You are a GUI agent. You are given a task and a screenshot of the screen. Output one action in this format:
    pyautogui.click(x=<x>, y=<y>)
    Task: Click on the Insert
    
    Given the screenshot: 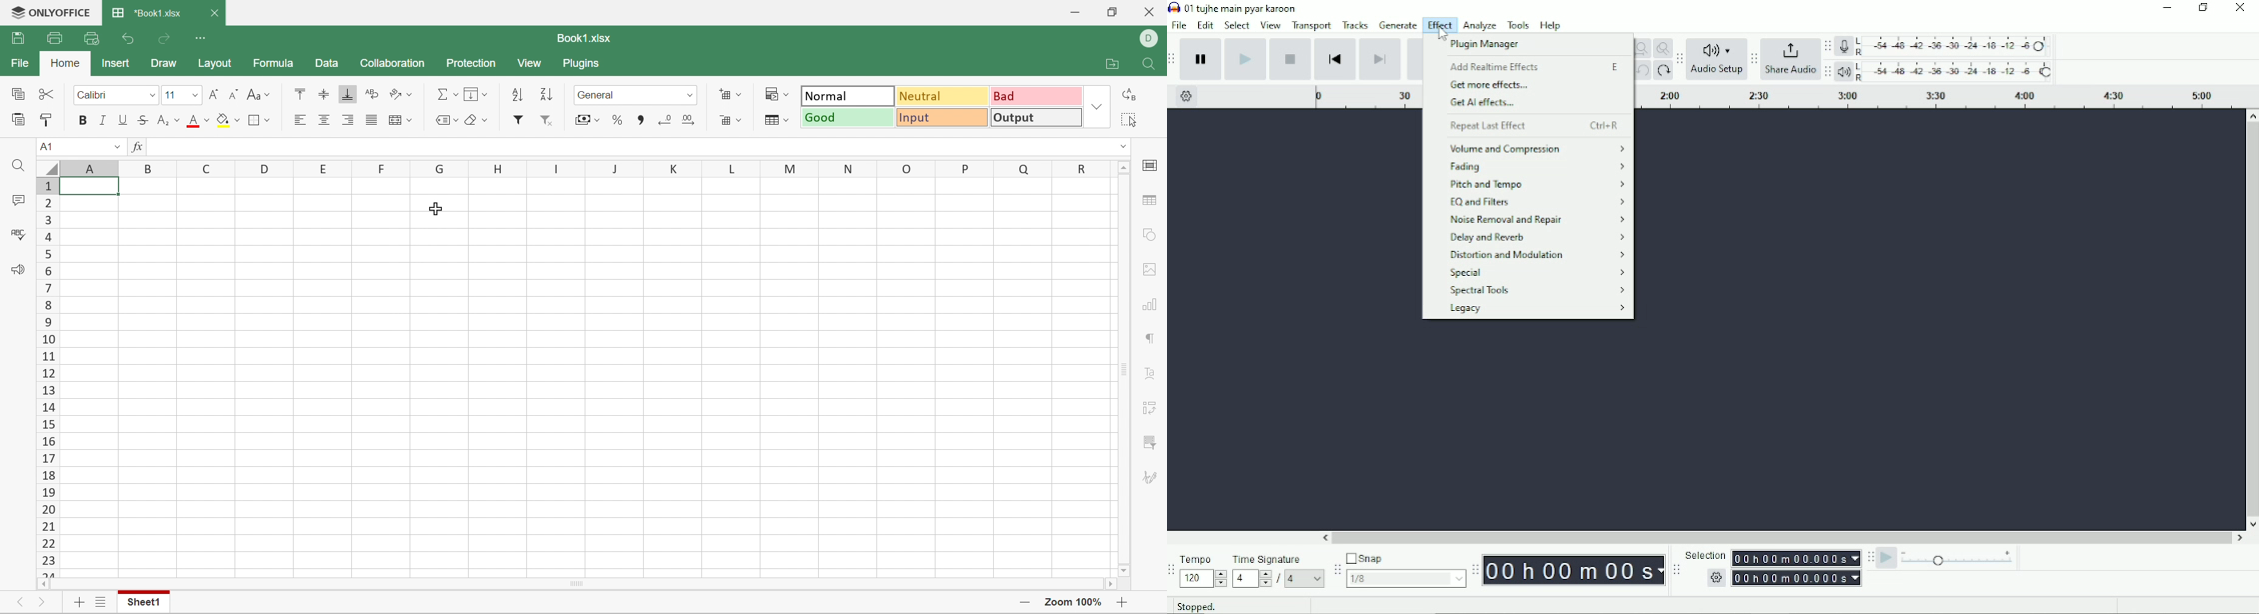 What is the action you would take?
    pyautogui.click(x=116, y=63)
    